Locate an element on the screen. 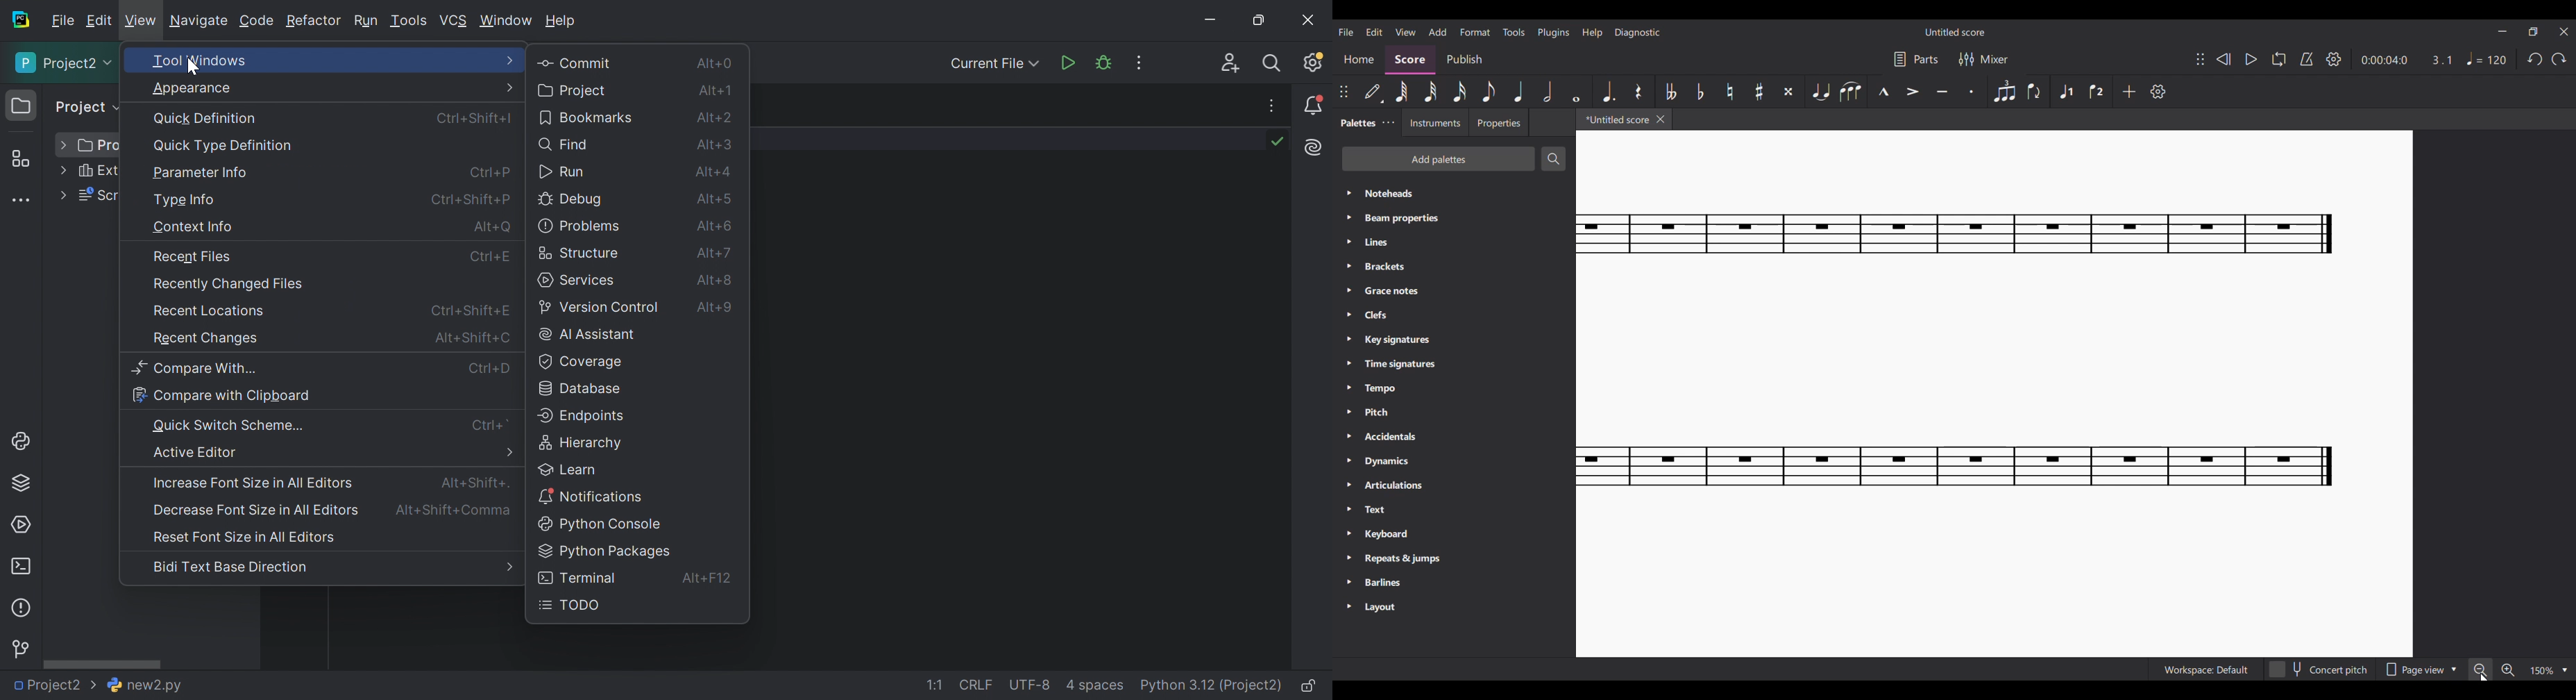  Current ratio is located at coordinates (2441, 60).